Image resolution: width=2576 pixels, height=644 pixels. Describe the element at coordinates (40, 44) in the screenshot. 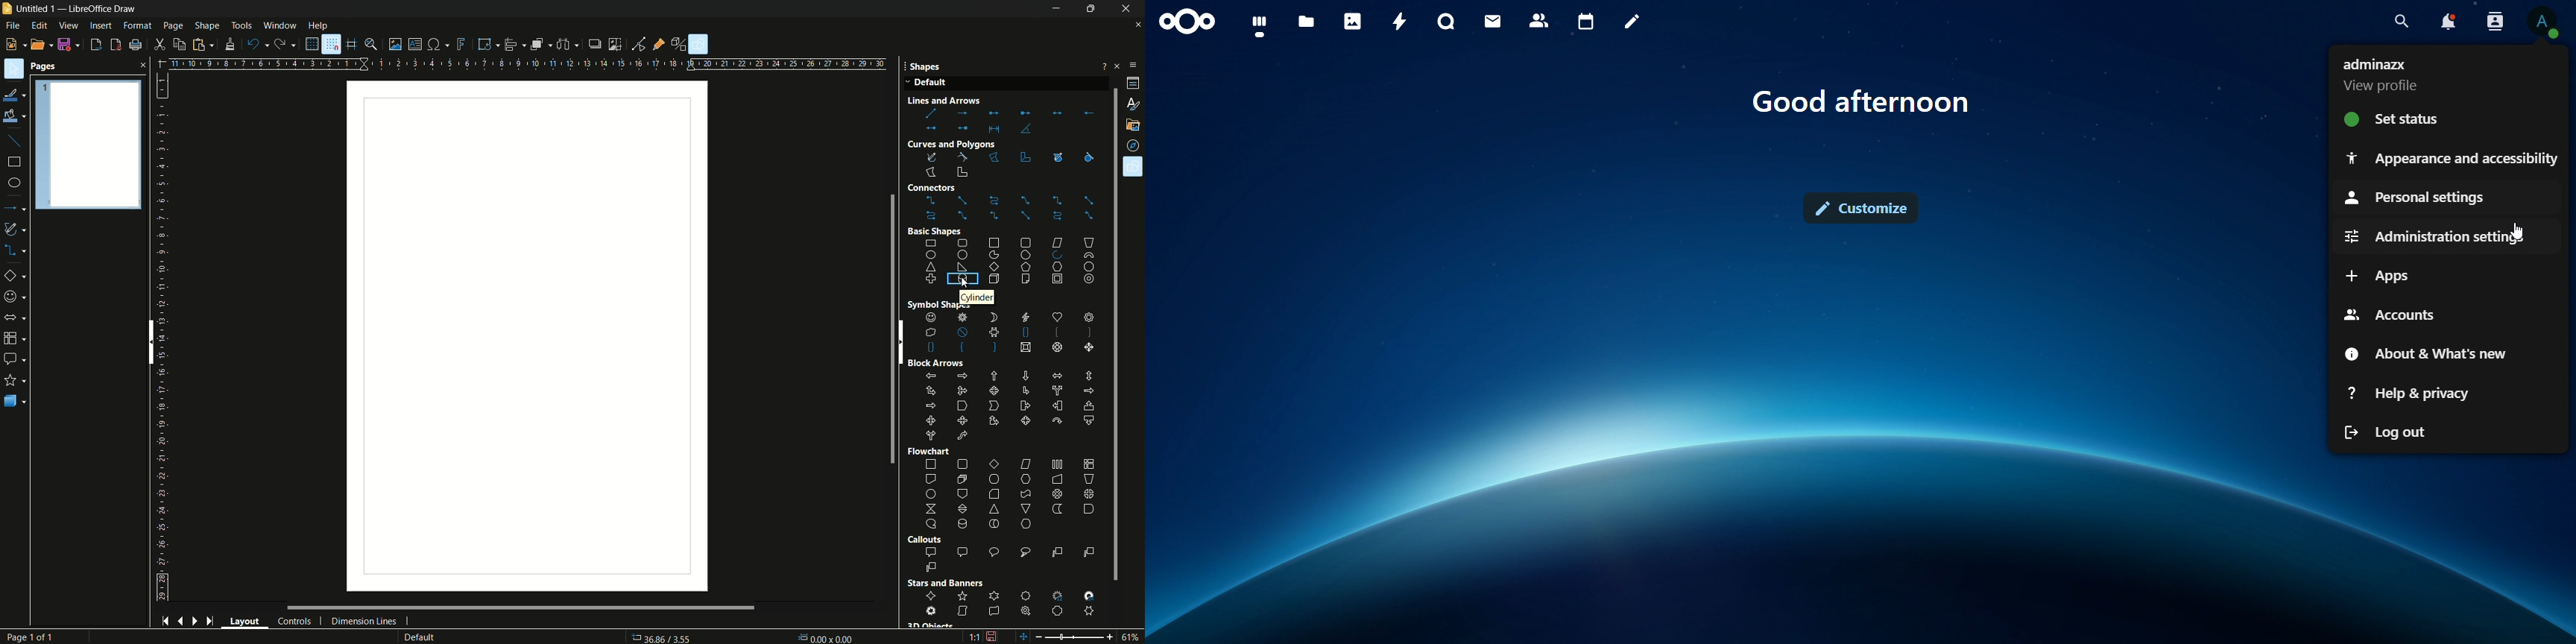

I see `open file` at that location.